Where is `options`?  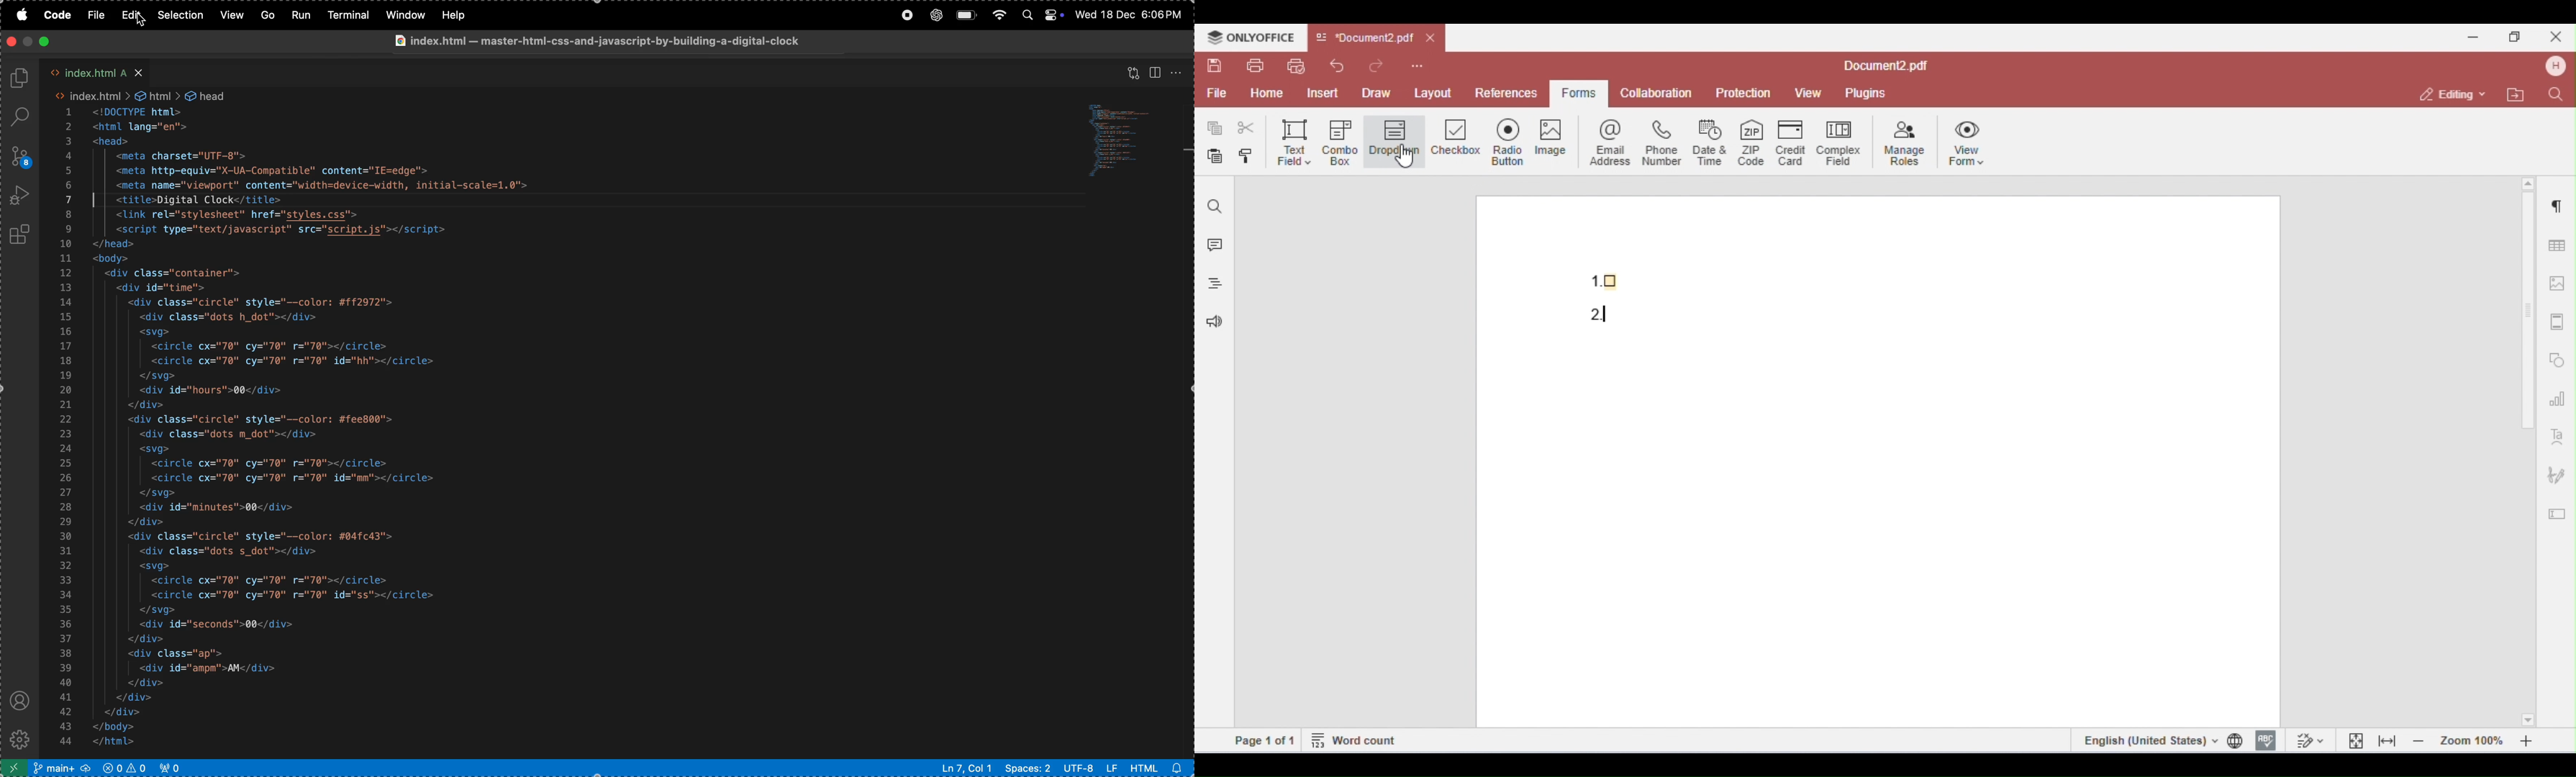 options is located at coordinates (1178, 73).